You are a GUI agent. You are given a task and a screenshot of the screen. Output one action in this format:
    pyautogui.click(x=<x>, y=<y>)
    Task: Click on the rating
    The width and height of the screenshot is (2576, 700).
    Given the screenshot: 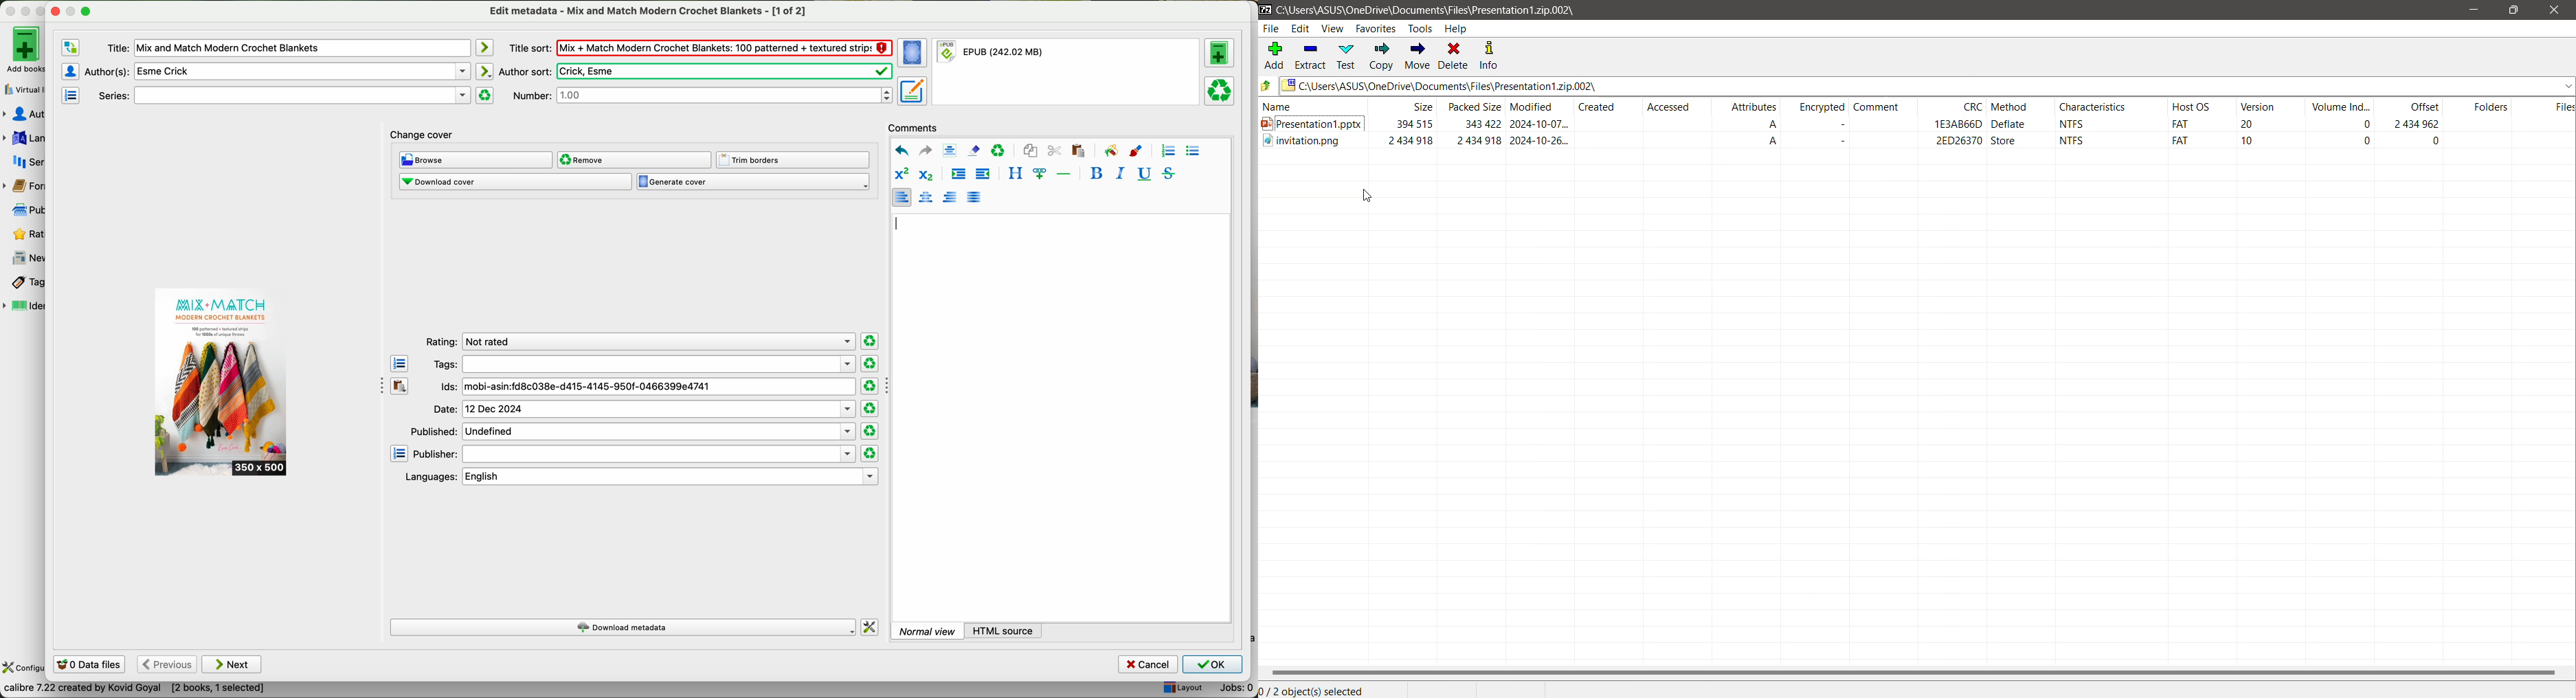 What is the action you would take?
    pyautogui.click(x=638, y=342)
    